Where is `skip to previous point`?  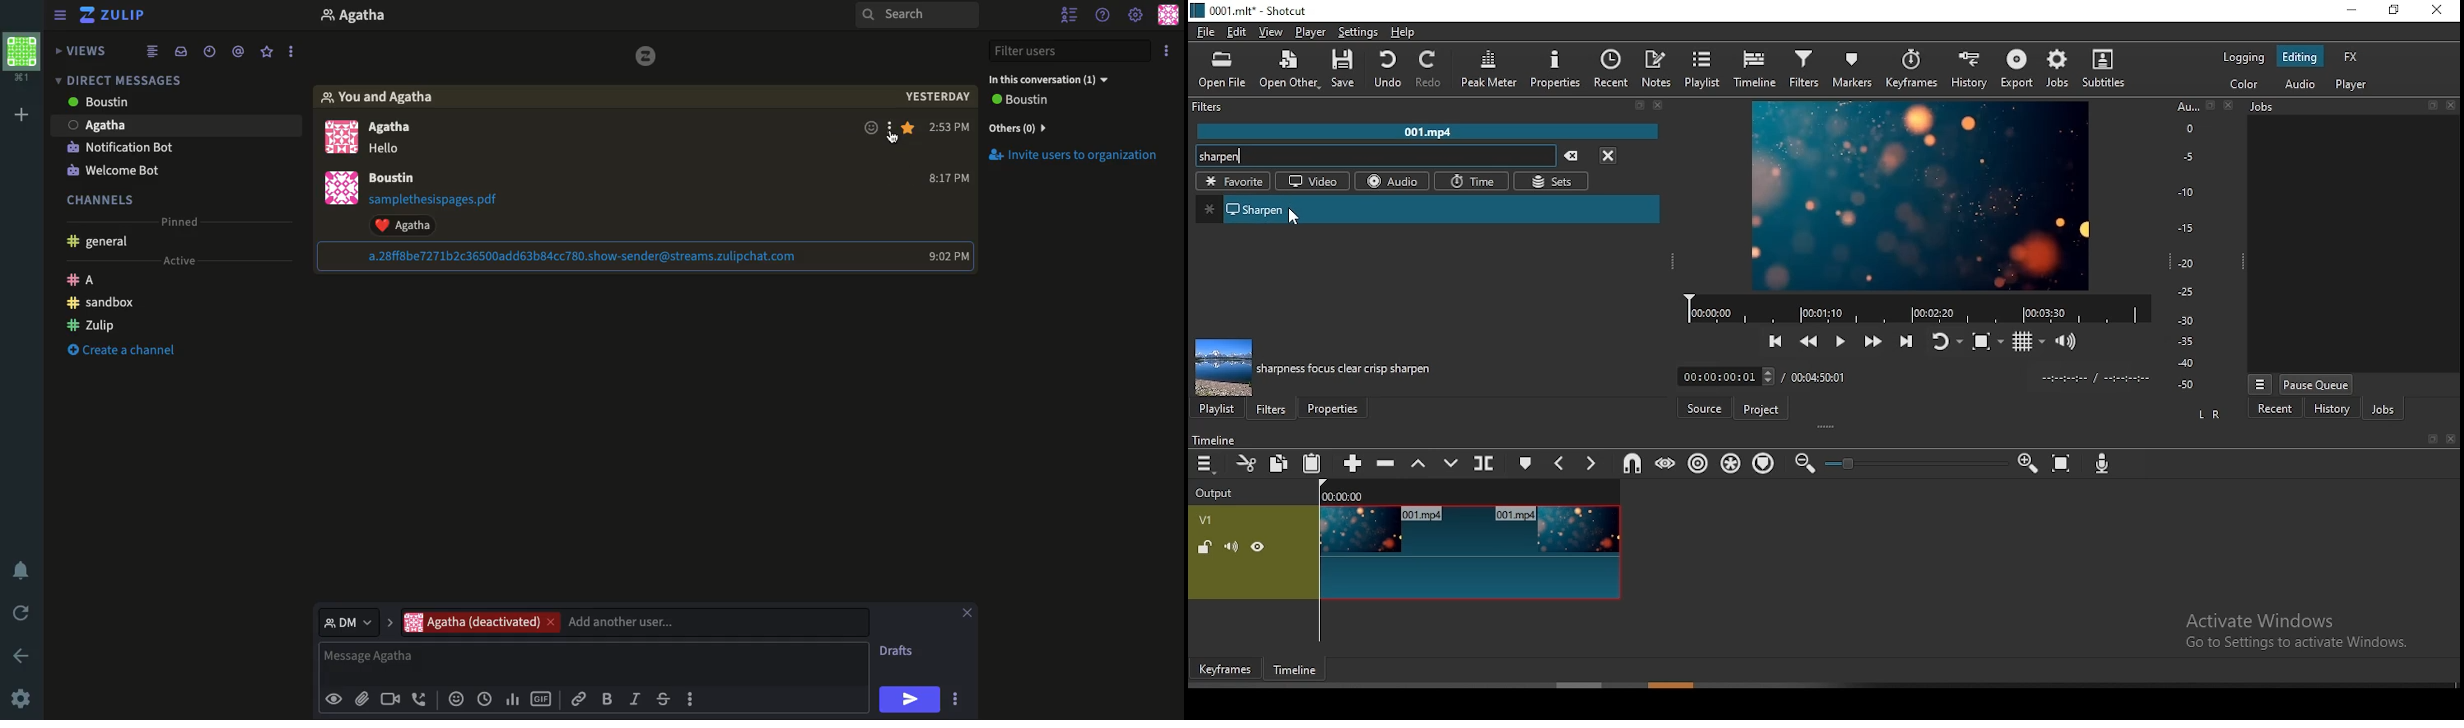
skip to previous point is located at coordinates (1777, 338).